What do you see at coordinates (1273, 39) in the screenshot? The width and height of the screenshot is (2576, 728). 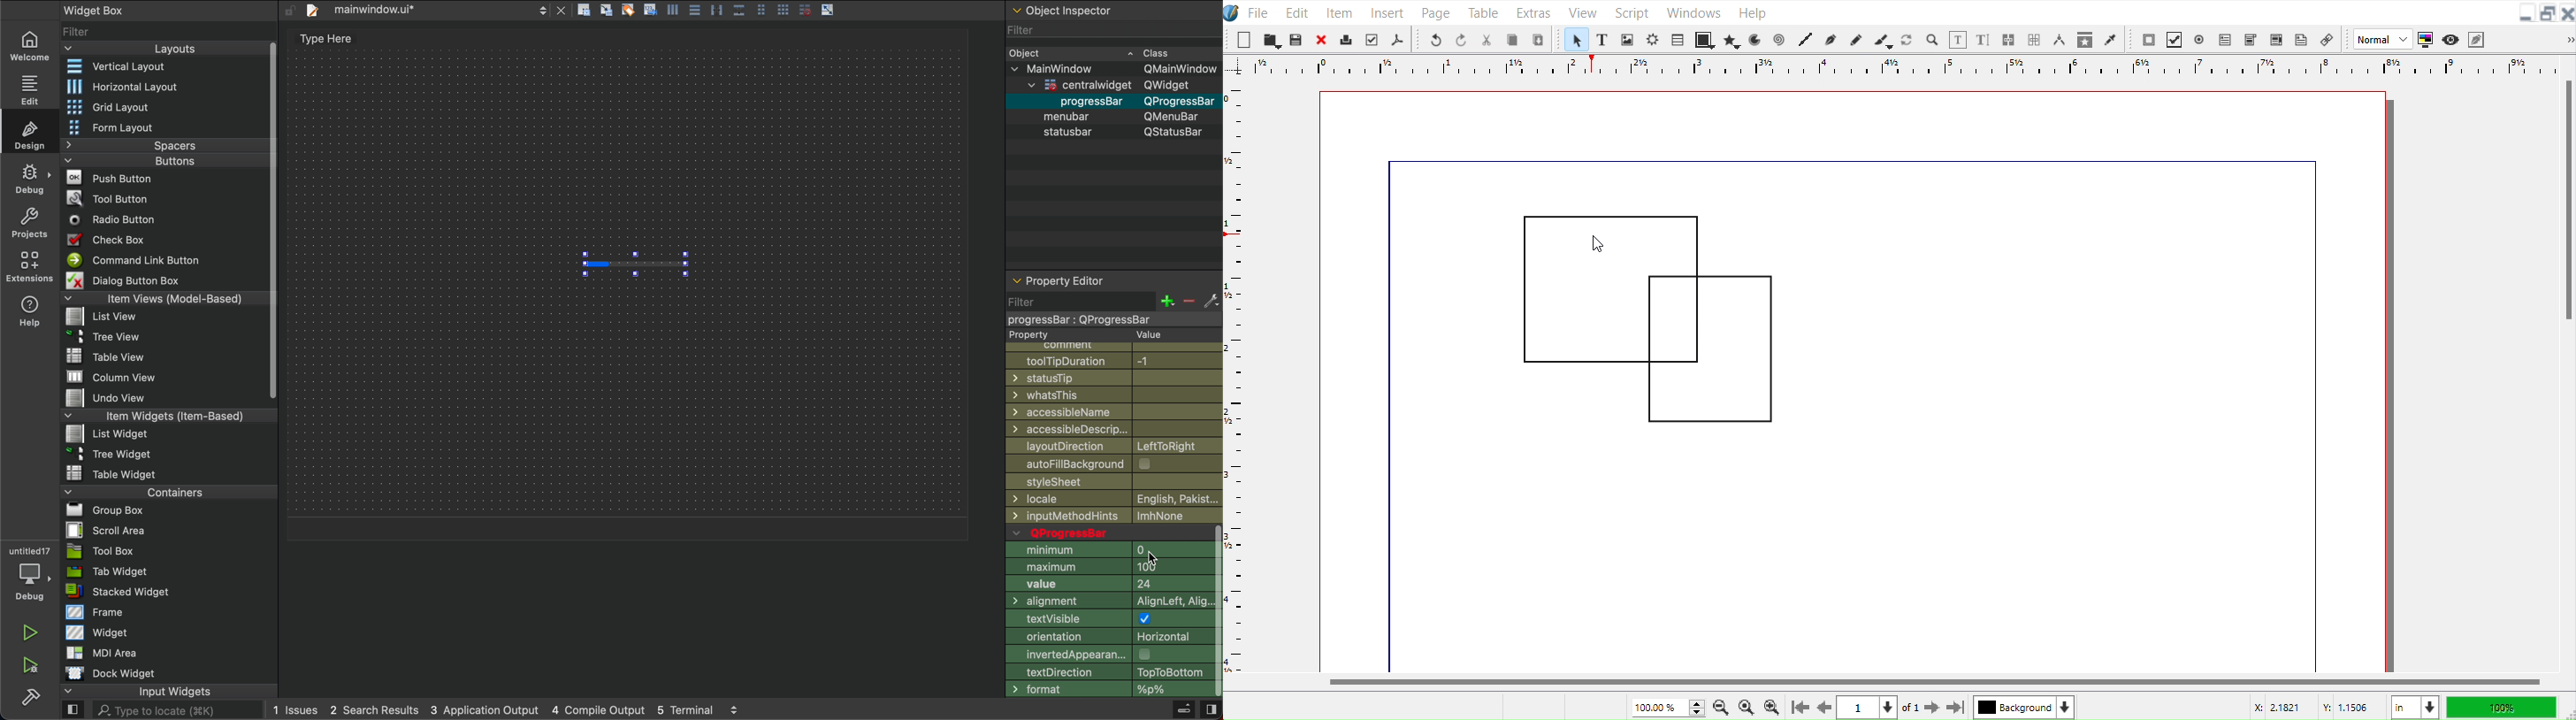 I see `Open` at bounding box center [1273, 39].